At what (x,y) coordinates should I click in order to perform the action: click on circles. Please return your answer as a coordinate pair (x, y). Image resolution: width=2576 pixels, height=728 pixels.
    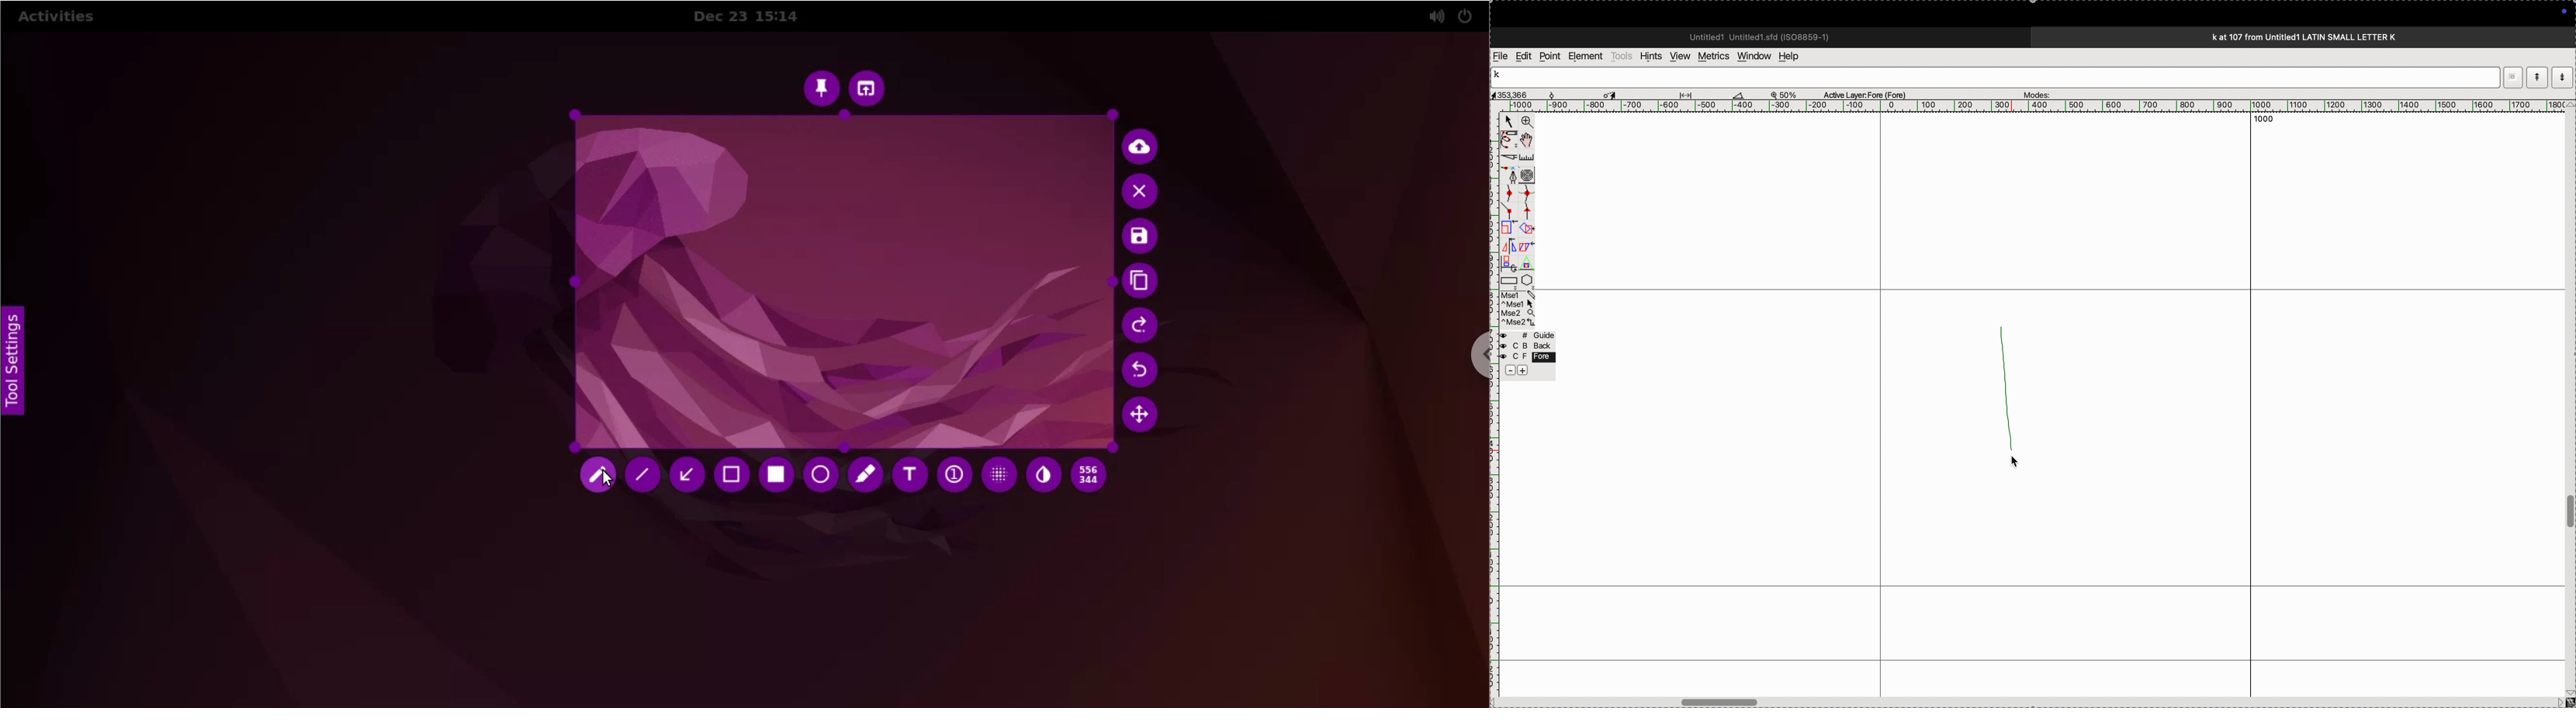
    Looking at the image, I should click on (1530, 175).